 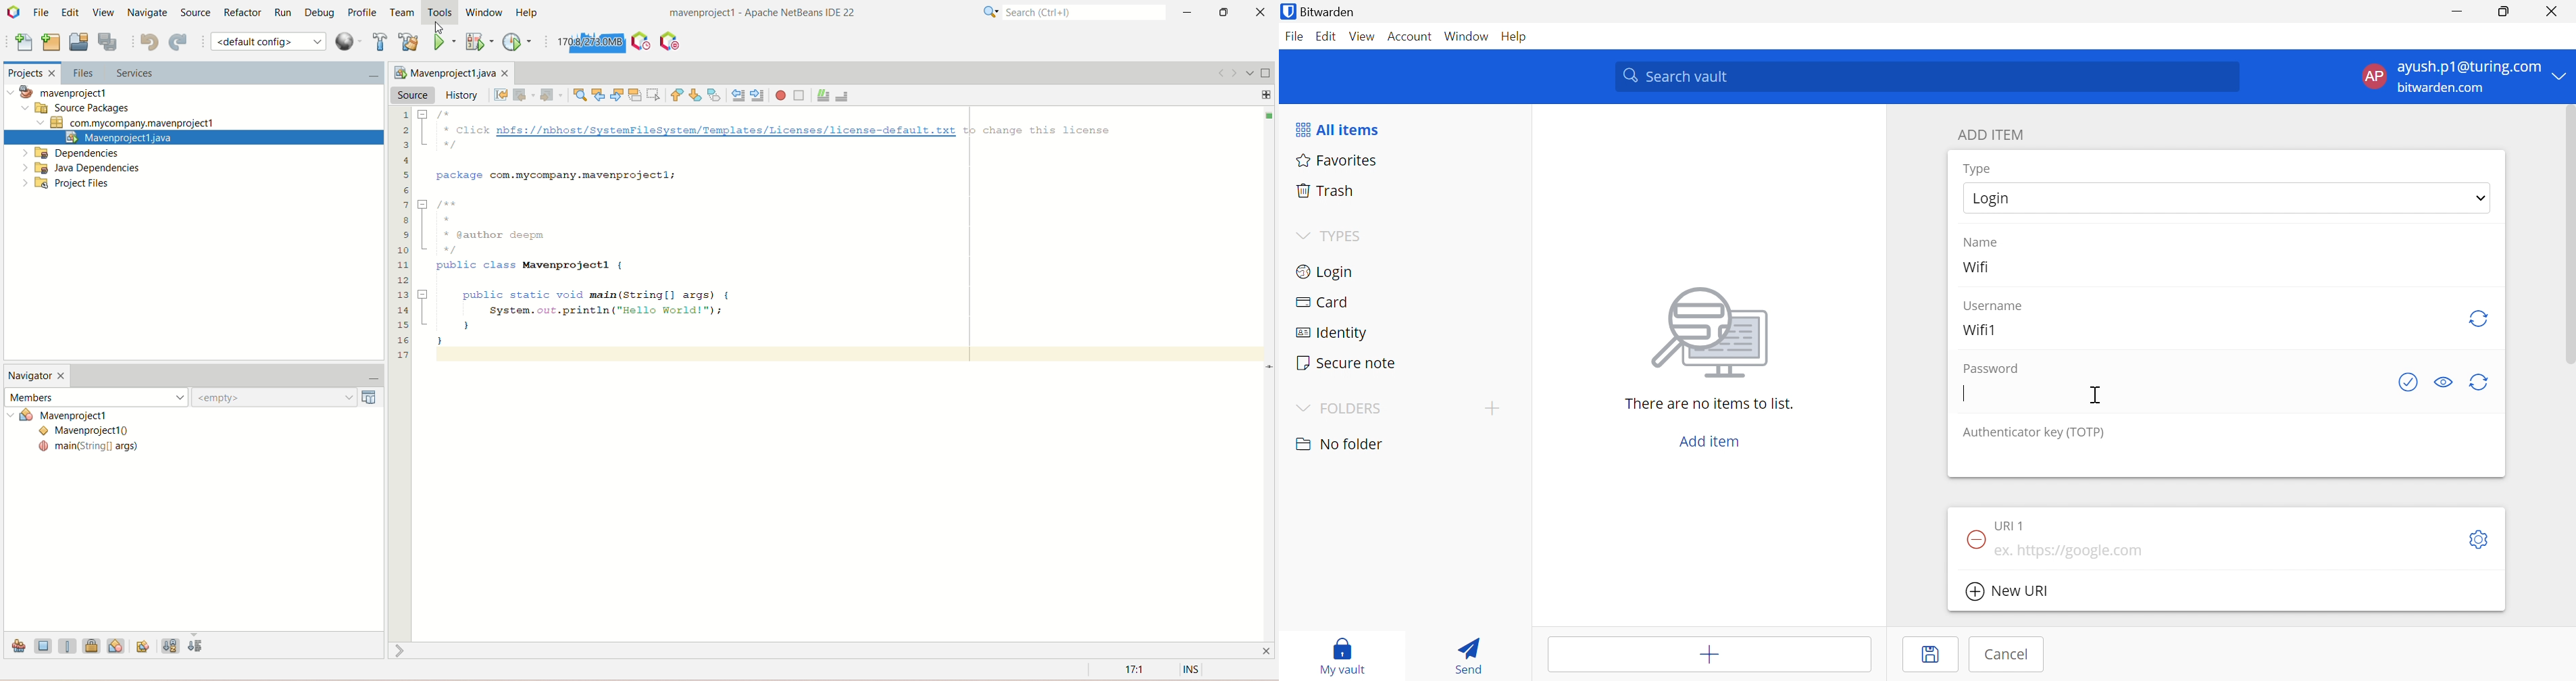 I want to click on There are no items to list., so click(x=1711, y=403).